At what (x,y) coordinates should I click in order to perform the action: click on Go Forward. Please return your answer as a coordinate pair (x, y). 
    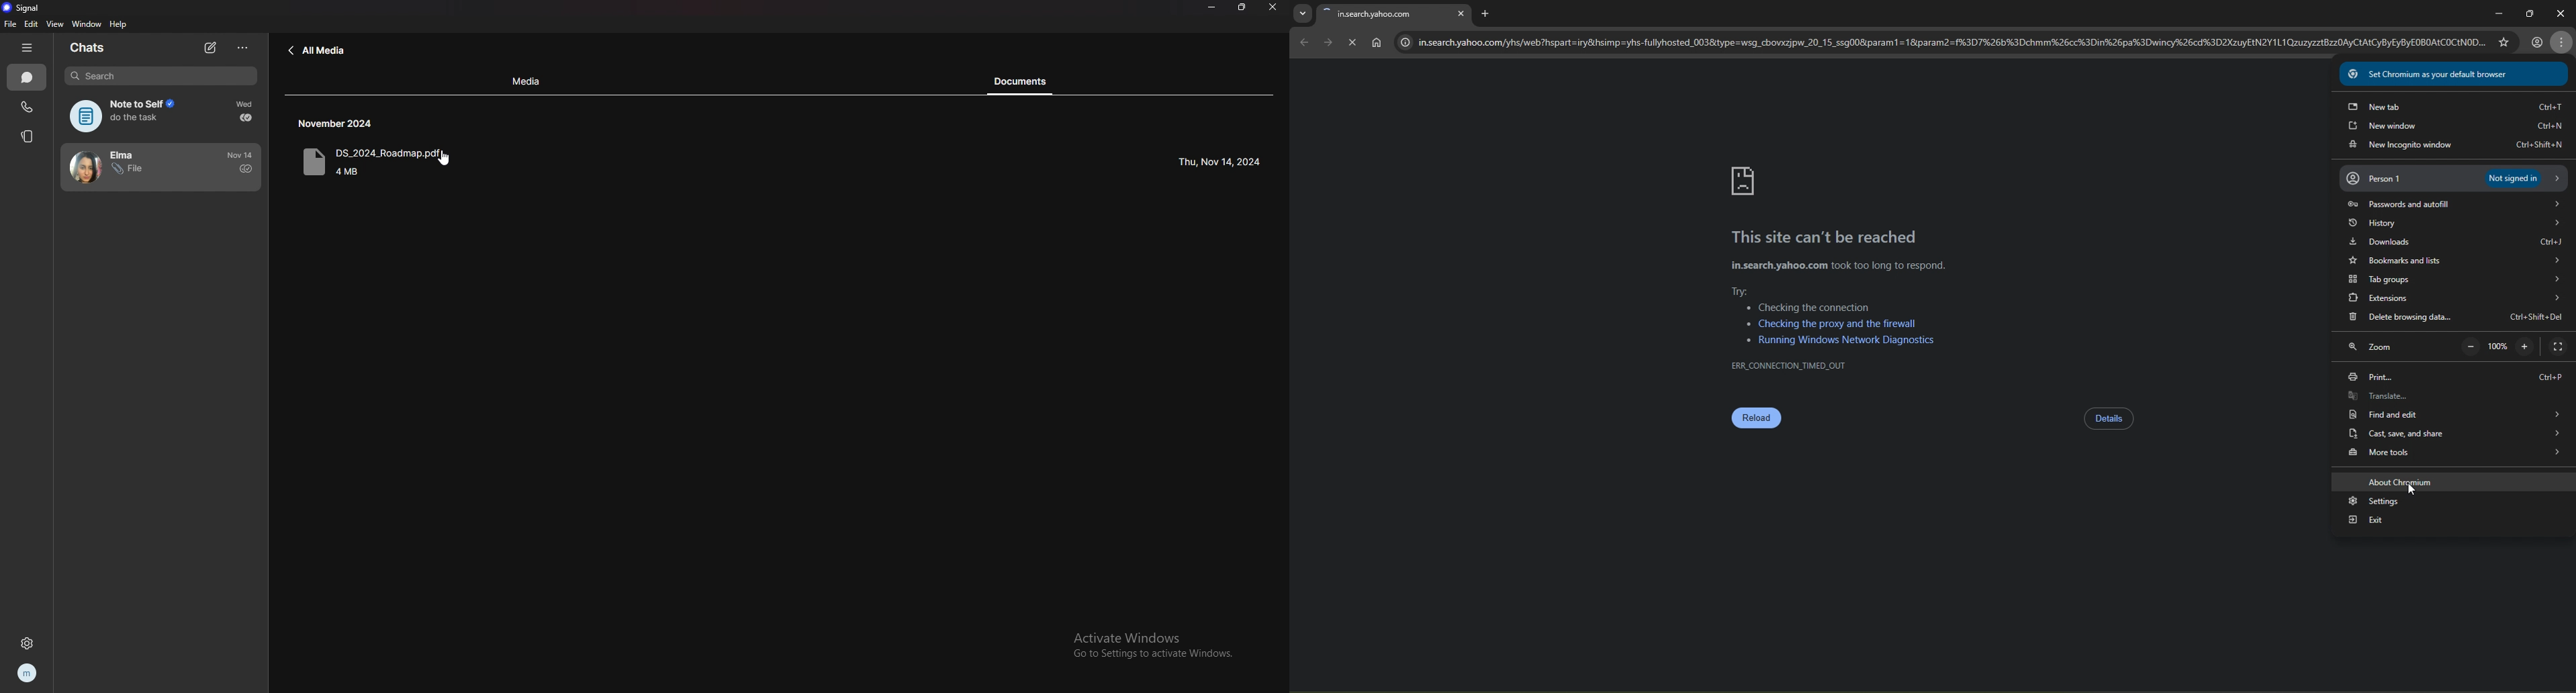
    Looking at the image, I should click on (1328, 42).